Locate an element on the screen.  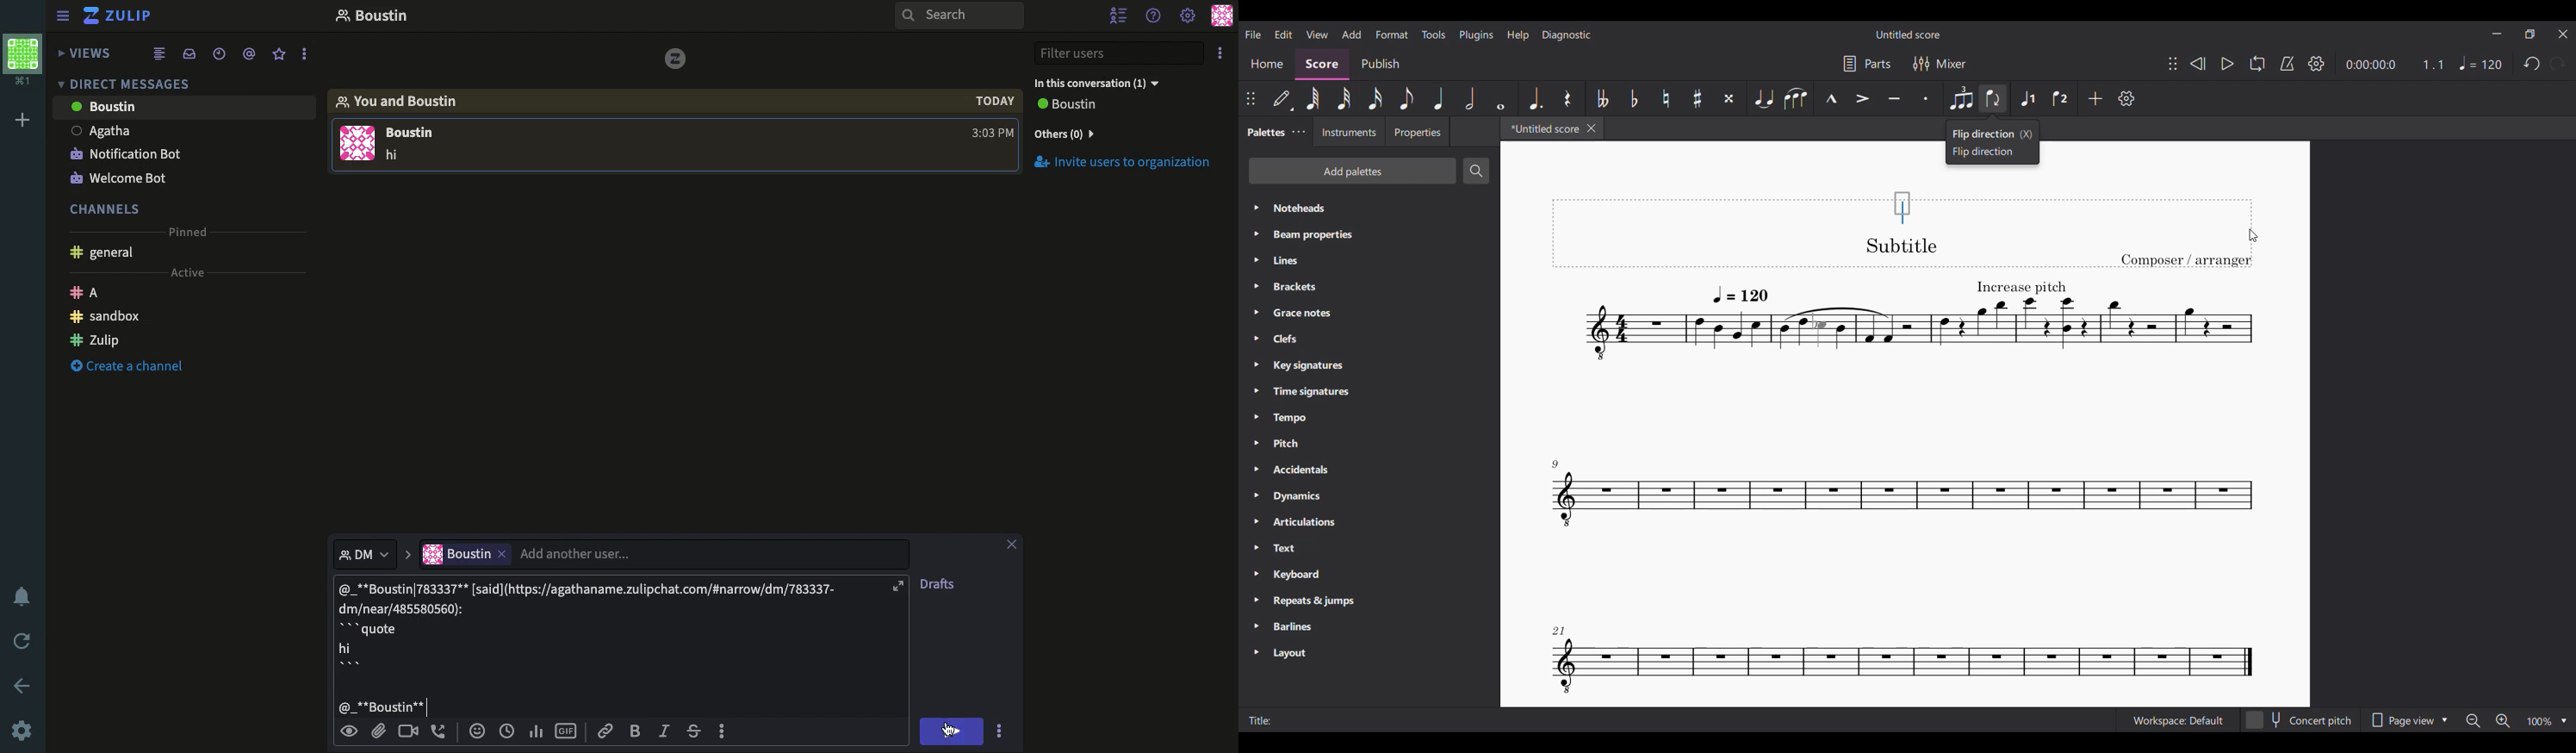
Palettes, current tab is located at coordinates (1265, 132).